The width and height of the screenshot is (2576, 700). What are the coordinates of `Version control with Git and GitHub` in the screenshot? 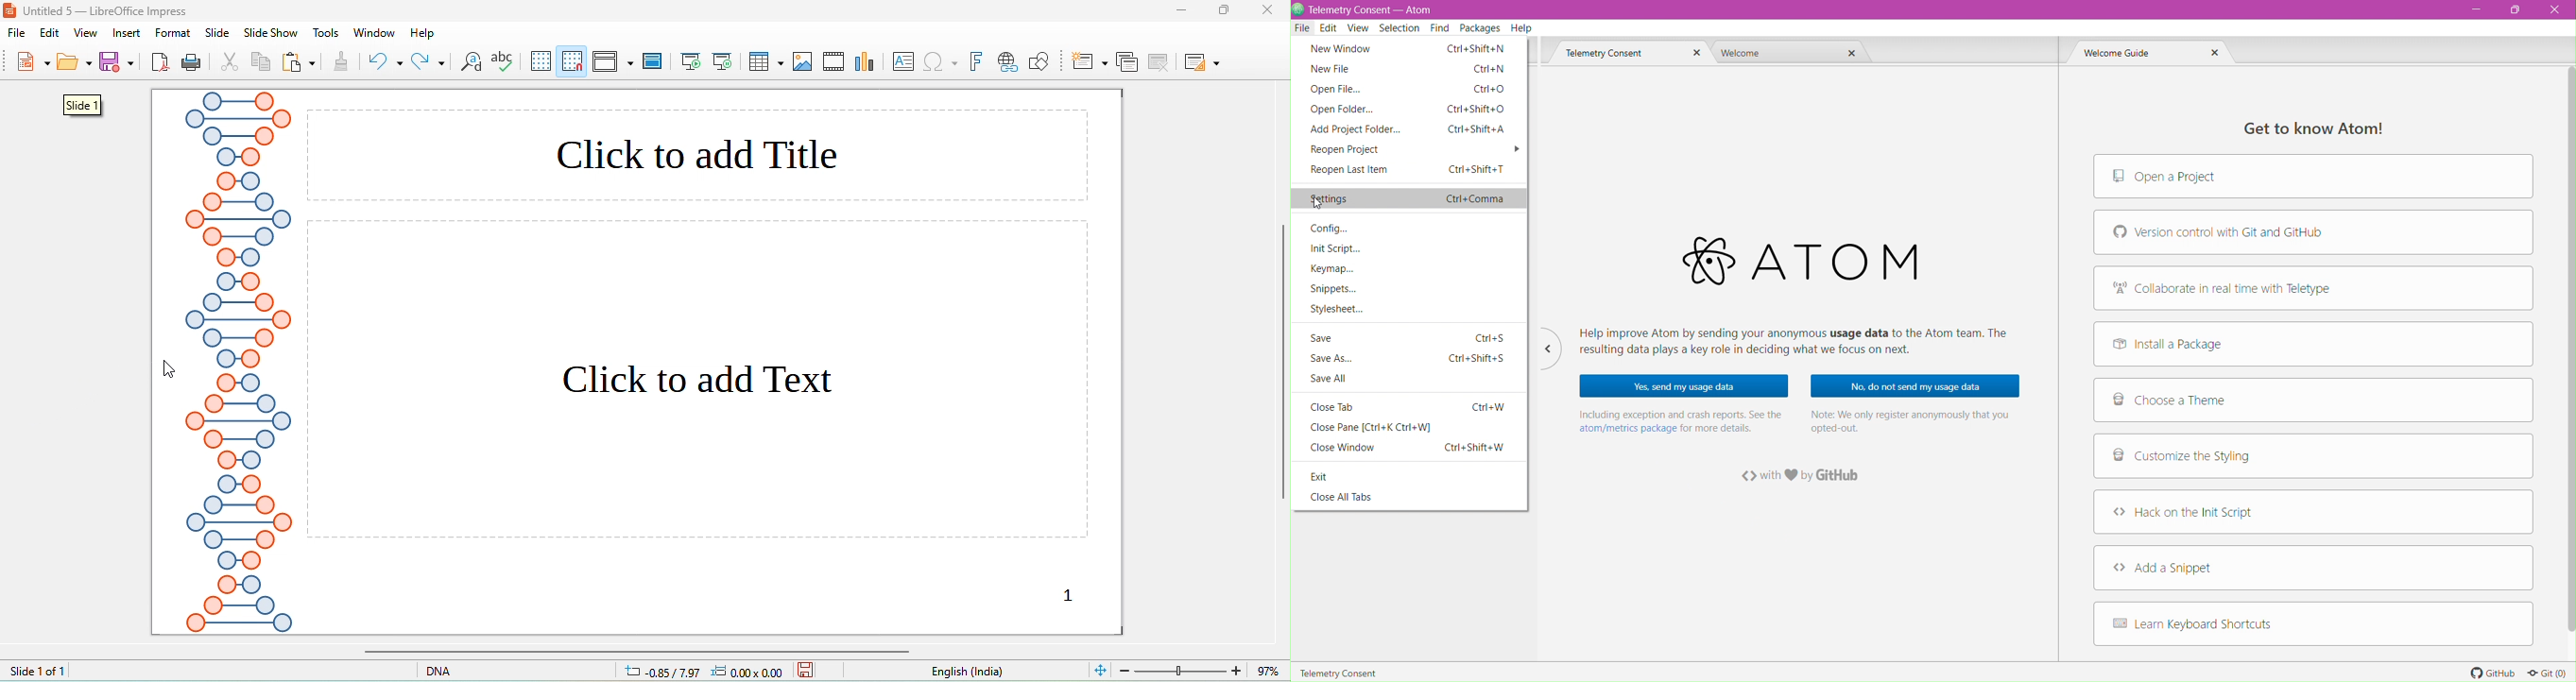 It's located at (2313, 232).